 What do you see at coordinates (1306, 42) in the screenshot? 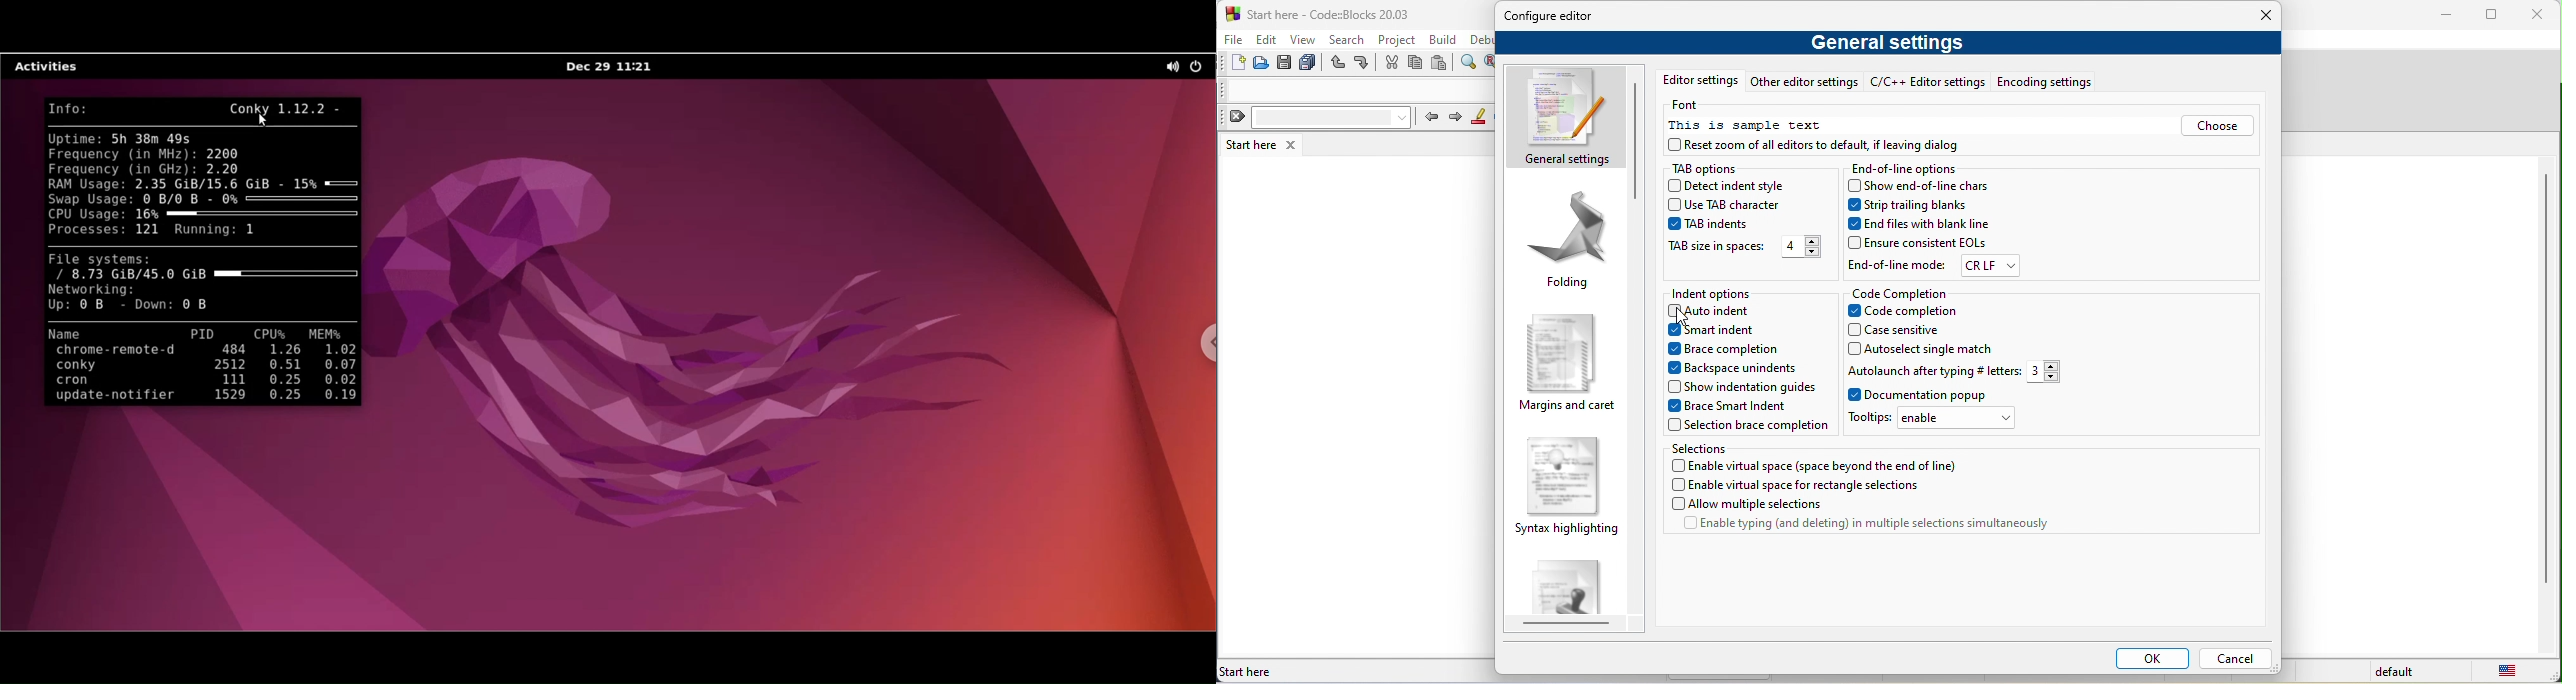
I see `view` at bounding box center [1306, 42].